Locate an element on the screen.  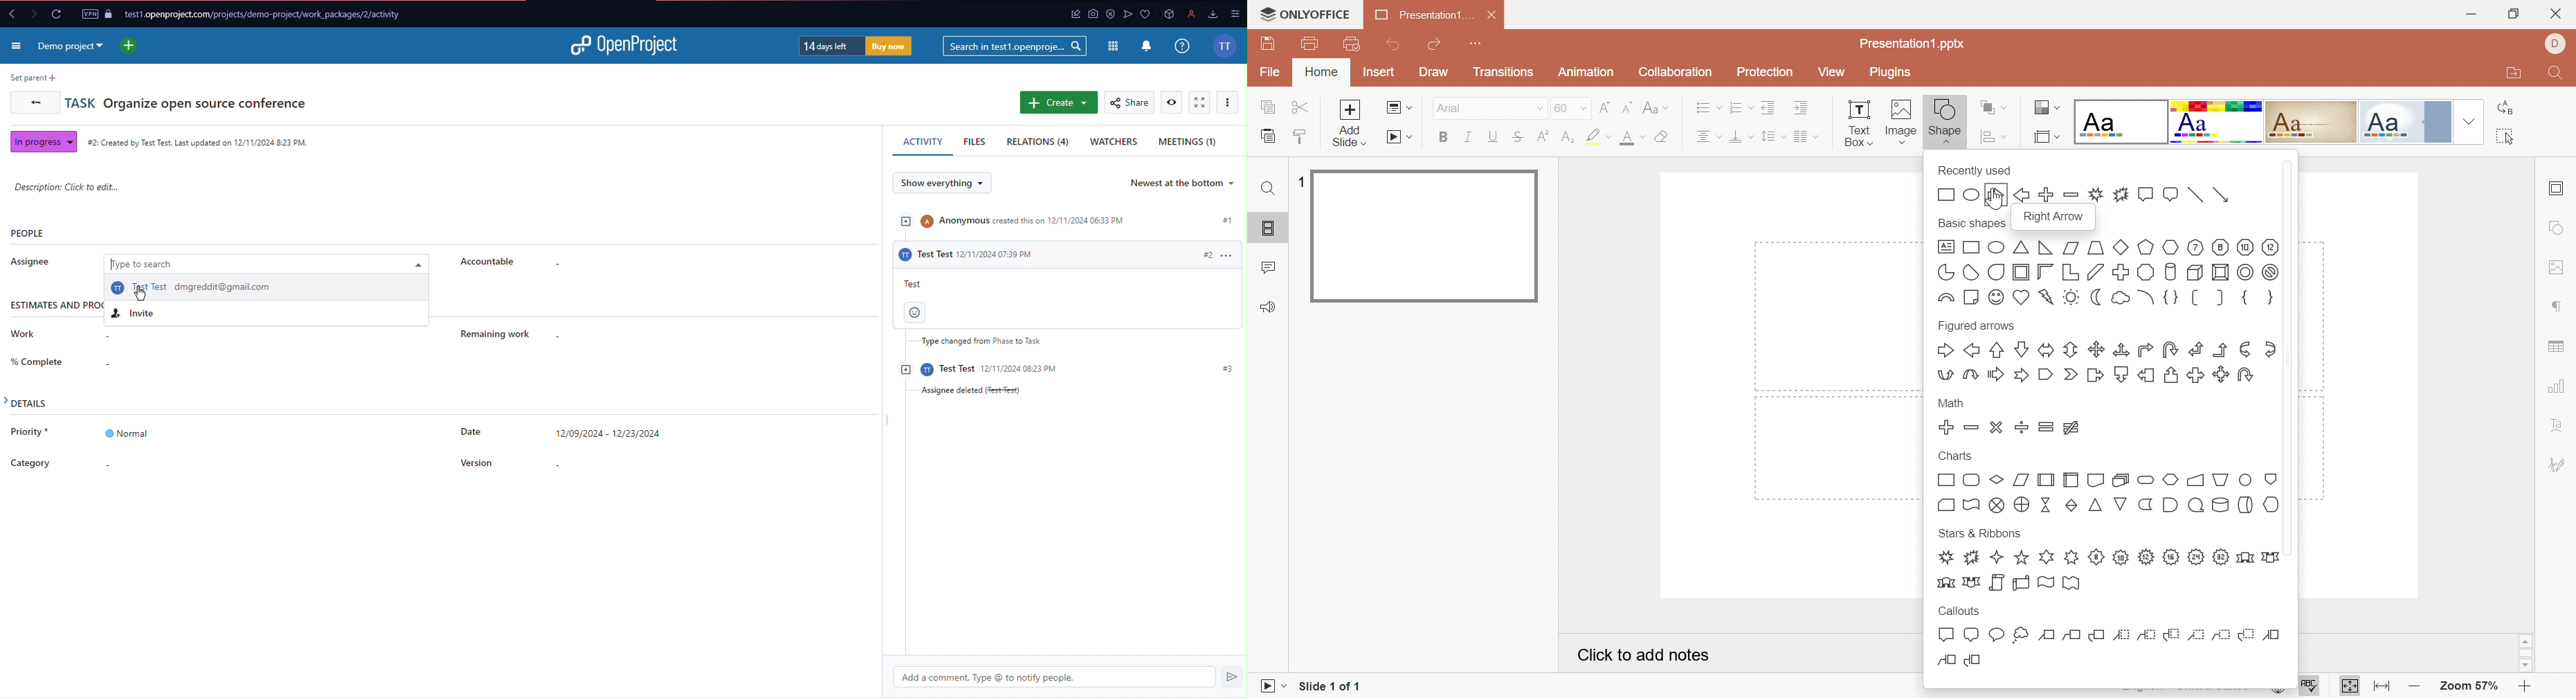
Find is located at coordinates (1270, 188).